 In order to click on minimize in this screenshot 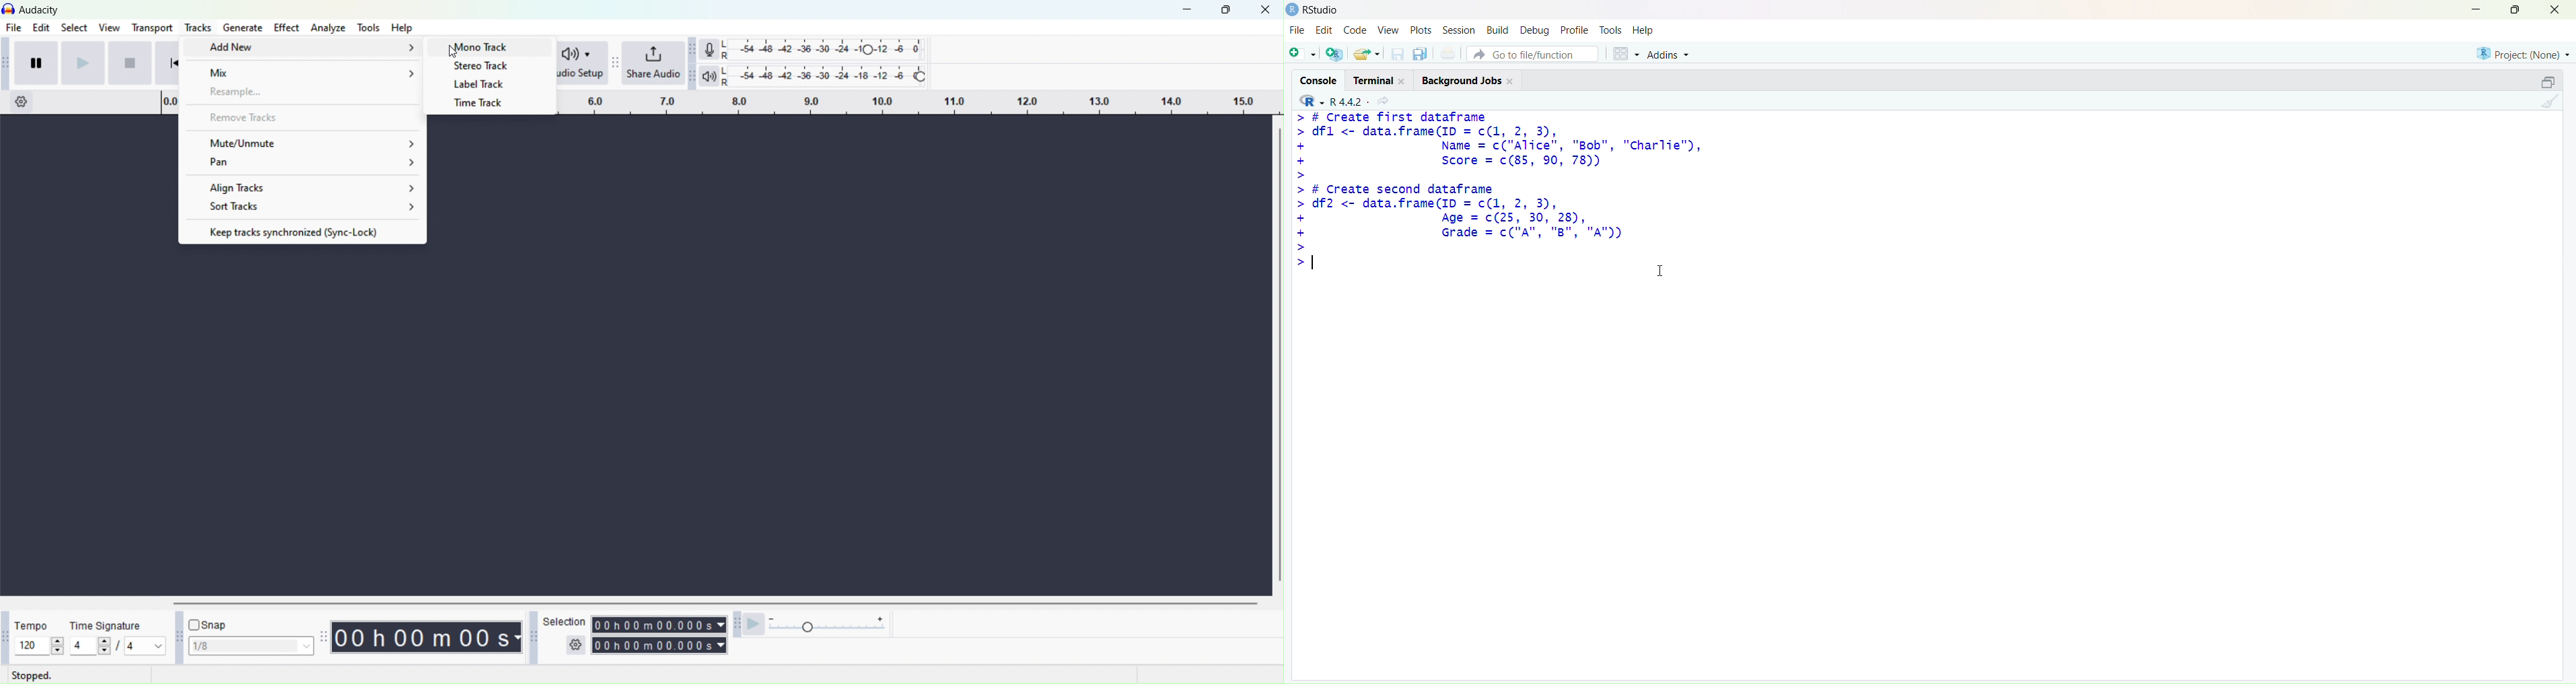, I will do `click(2473, 9)`.